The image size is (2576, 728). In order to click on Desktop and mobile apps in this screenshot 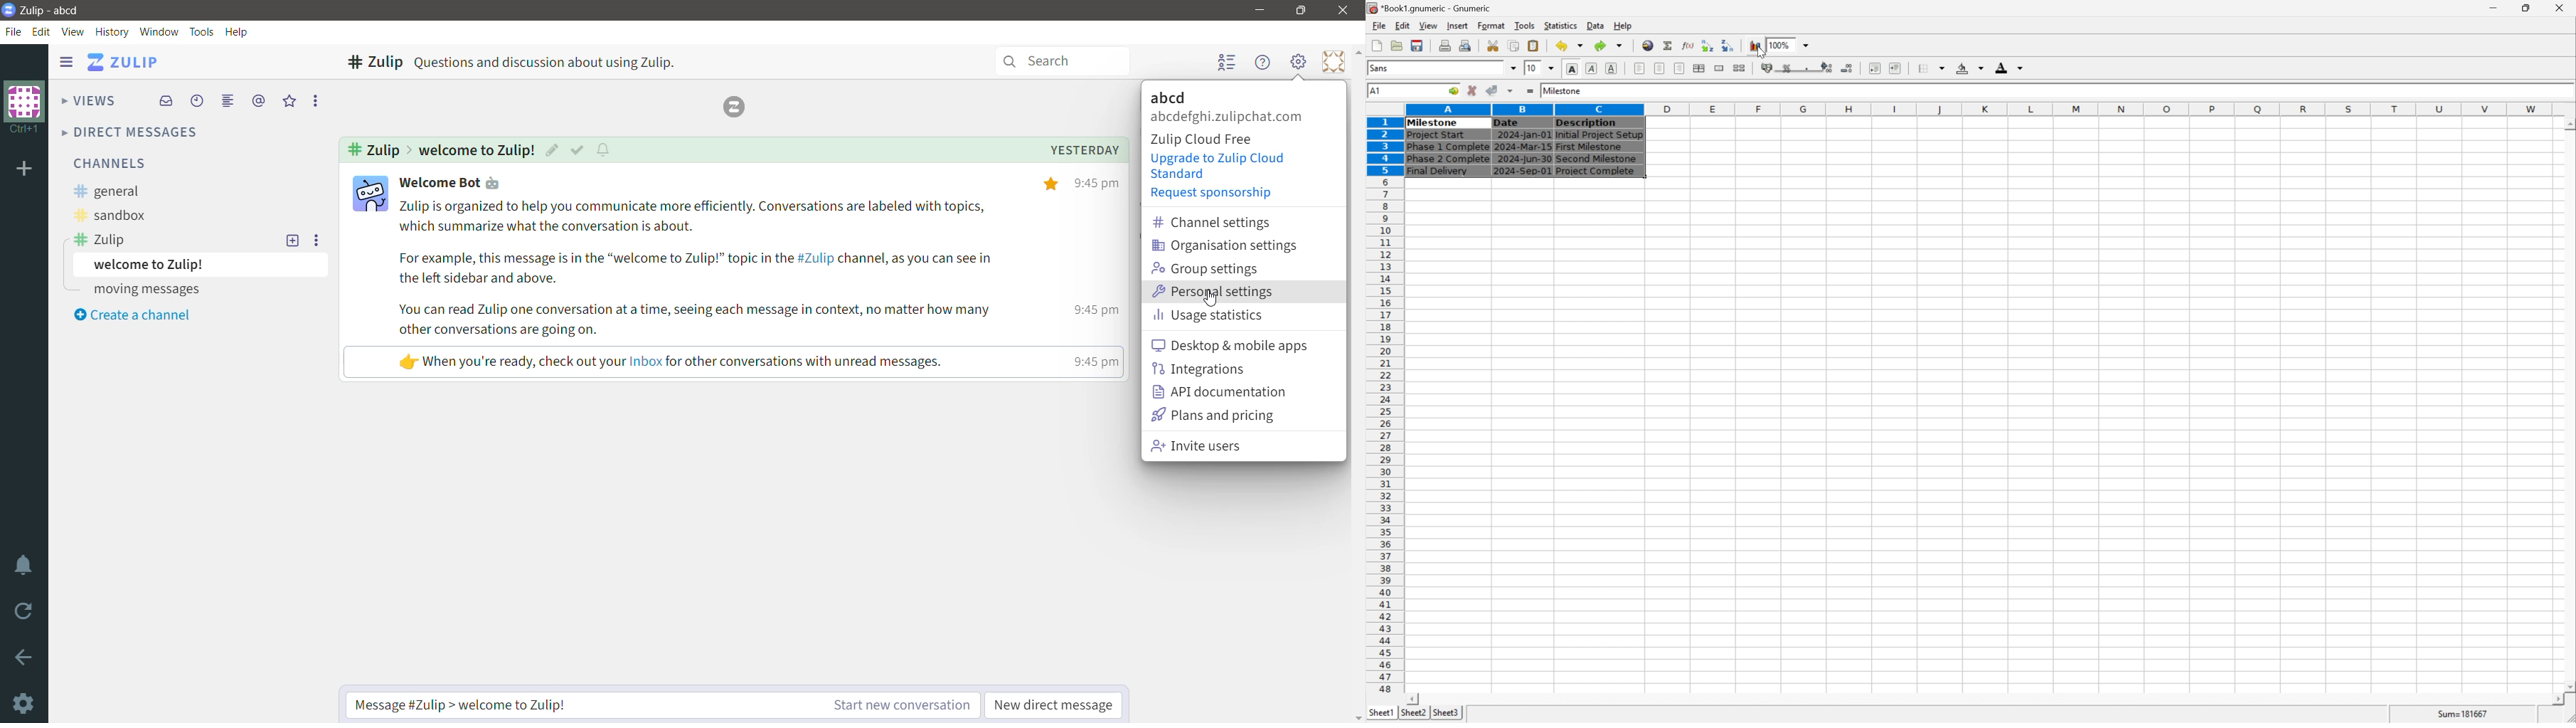, I will do `click(1230, 345)`.